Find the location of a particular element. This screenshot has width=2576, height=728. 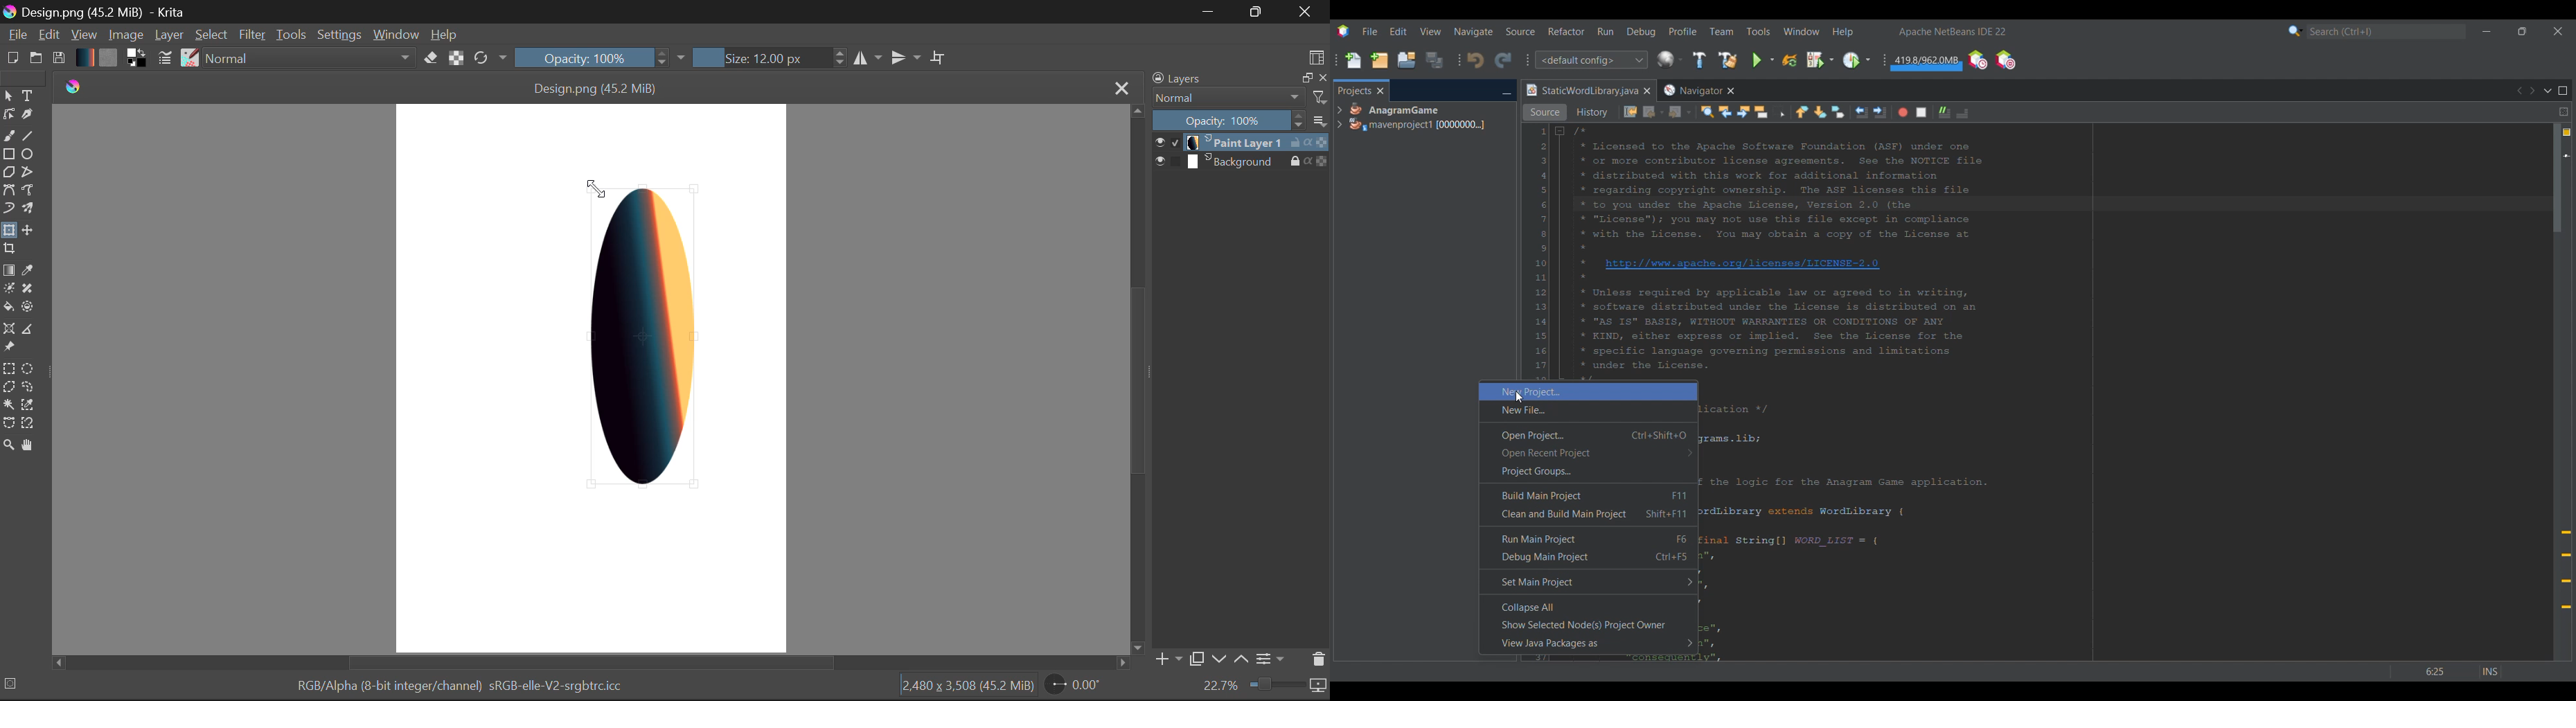

Select is located at coordinates (213, 35).